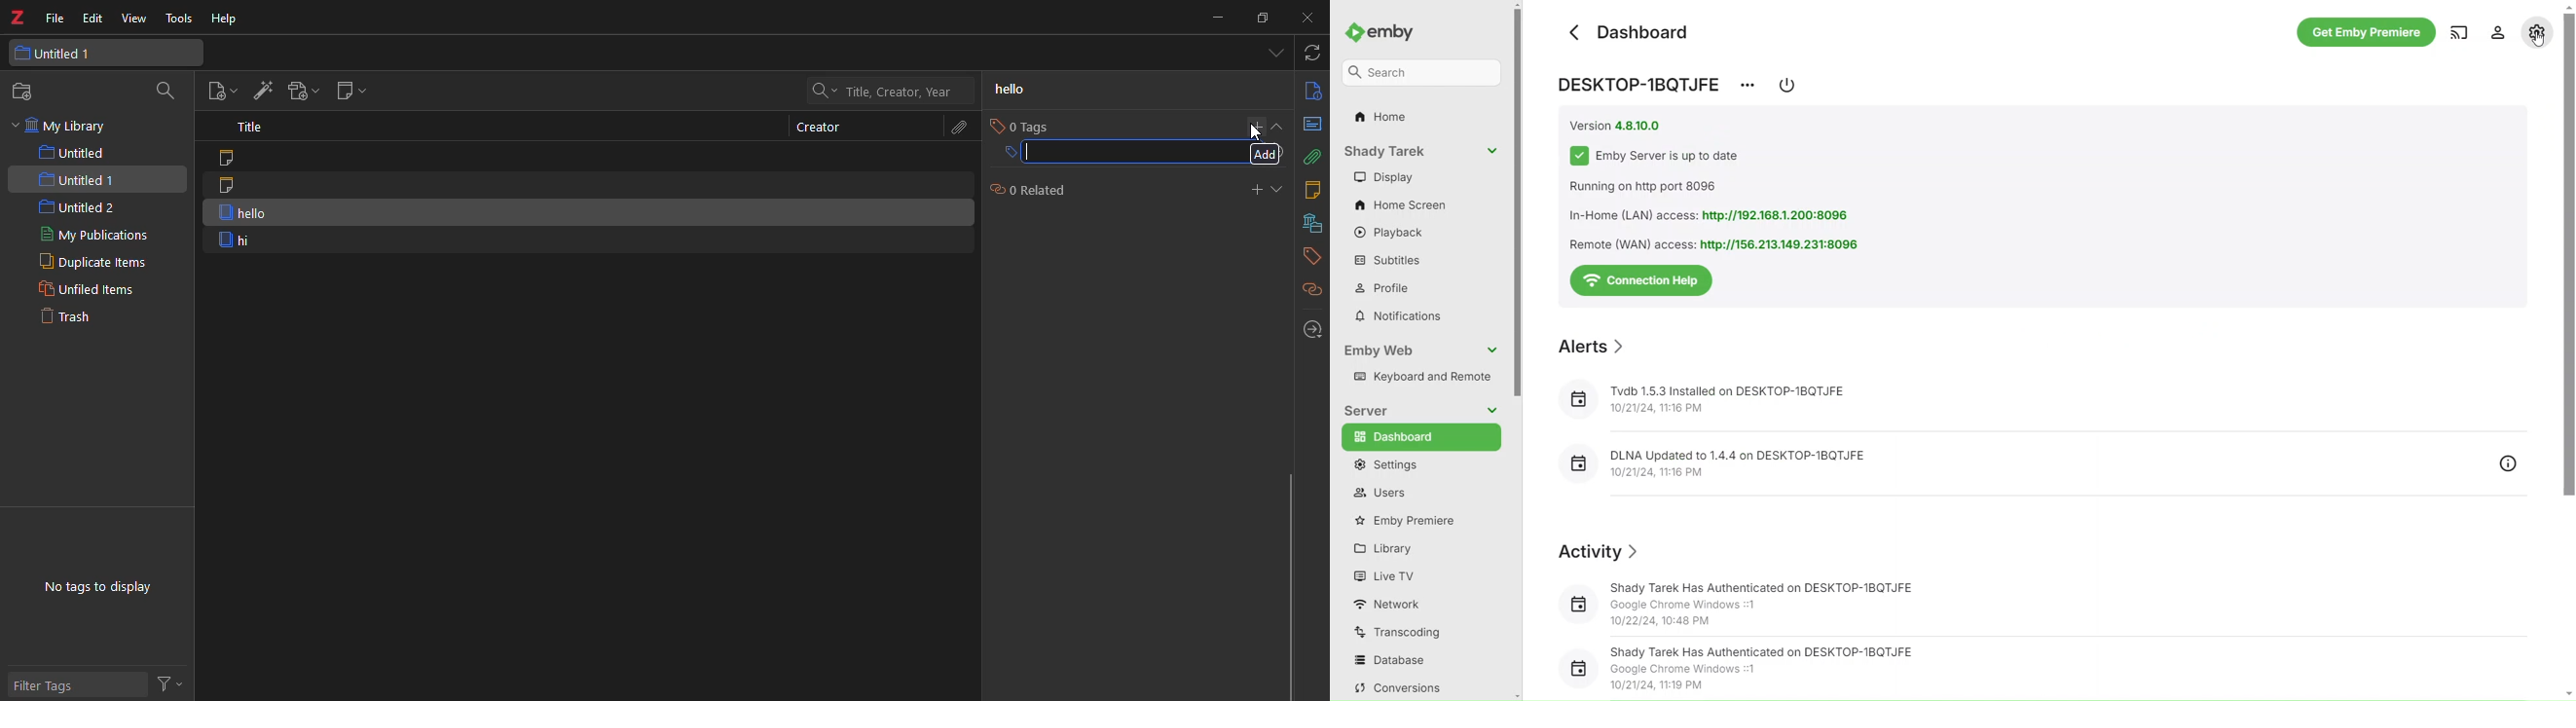 The width and height of the screenshot is (2576, 728). I want to click on 0 Library, so click(1386, 549).